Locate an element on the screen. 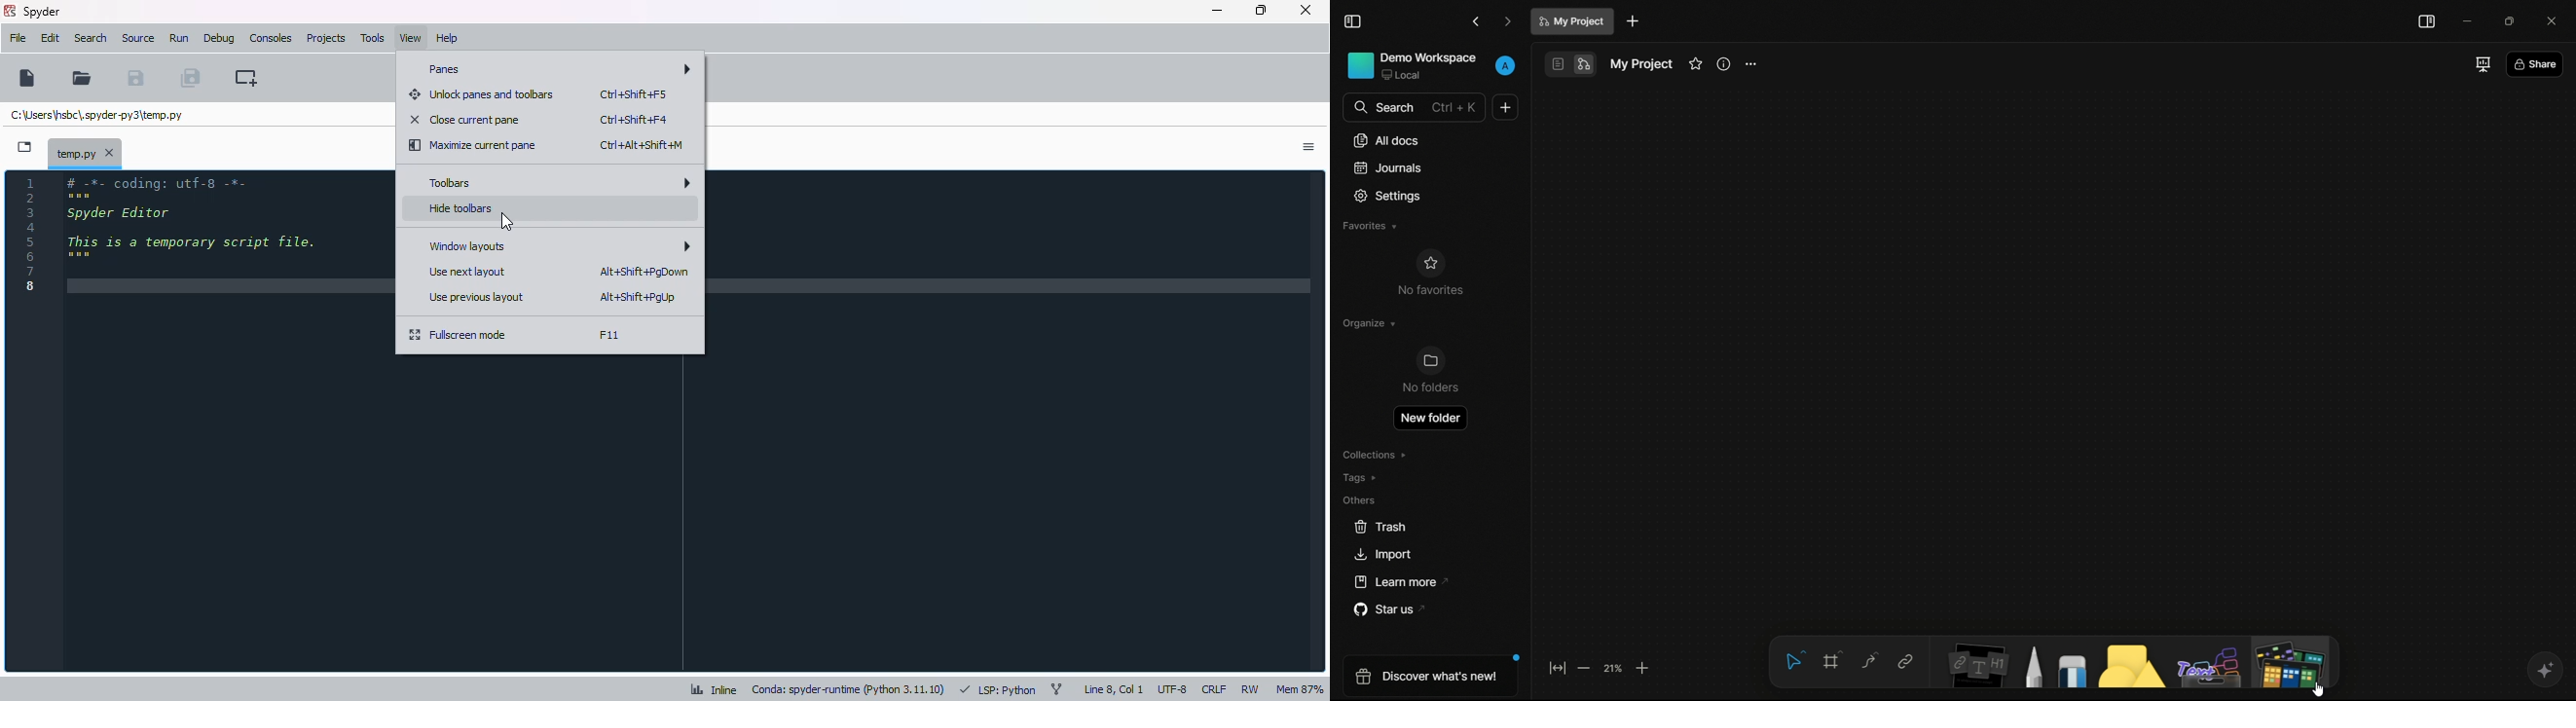 This screenshot has width=2576, height=728. debug is located at coordinates (219, 38).